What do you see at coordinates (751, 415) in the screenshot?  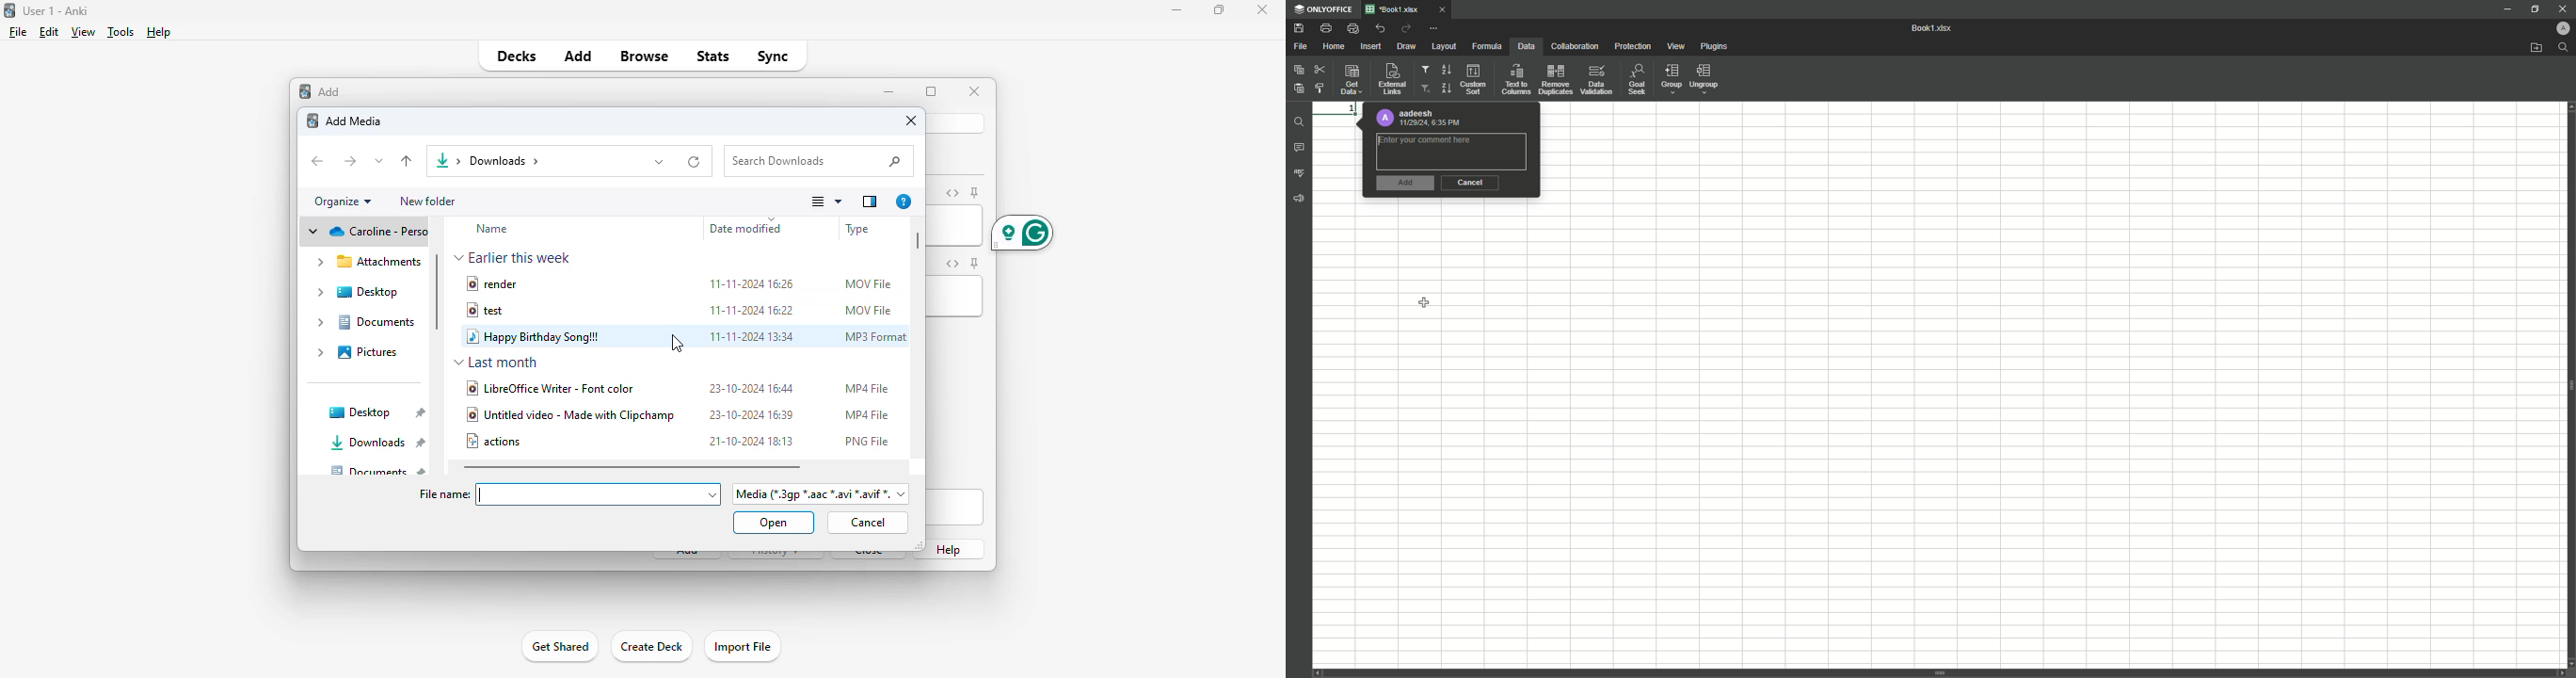 I see `23-10-2024` at bounding box center [751, 415].